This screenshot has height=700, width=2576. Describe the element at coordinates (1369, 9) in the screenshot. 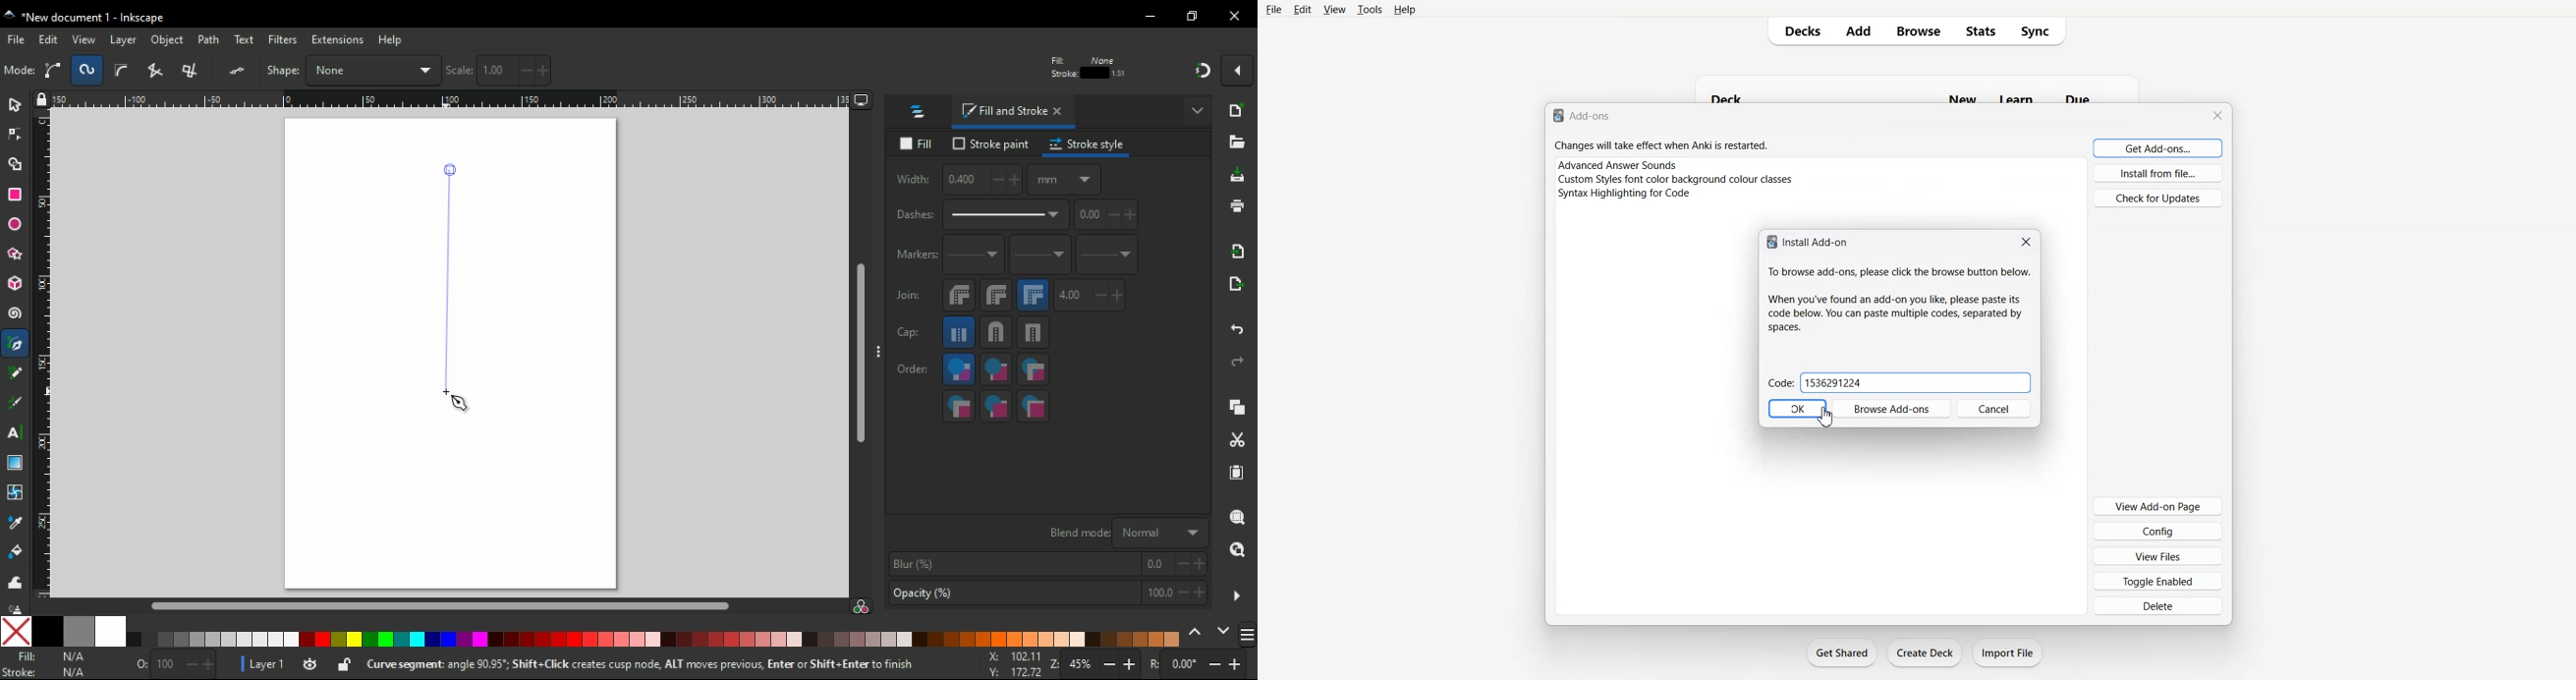

I see `Tools` at that location.